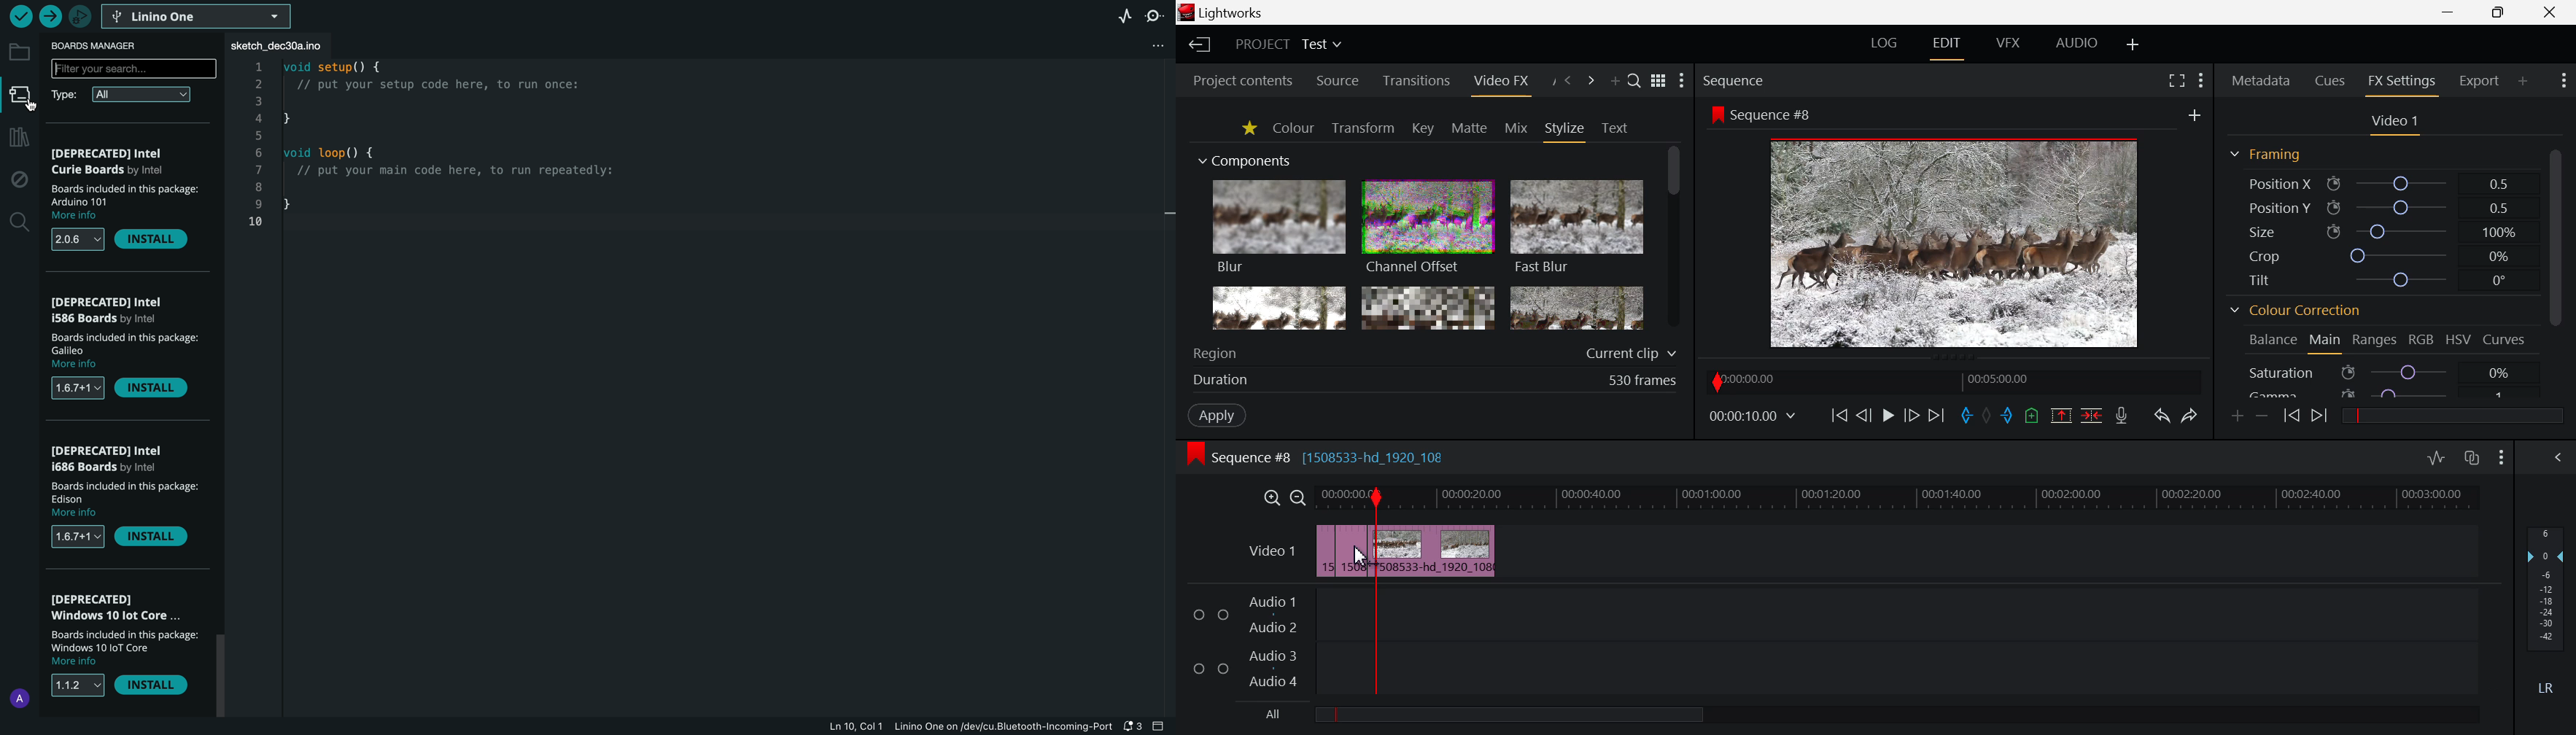  Describe the element at coordinates (1422, 128) in the screenshot. I see `Key` at that location.